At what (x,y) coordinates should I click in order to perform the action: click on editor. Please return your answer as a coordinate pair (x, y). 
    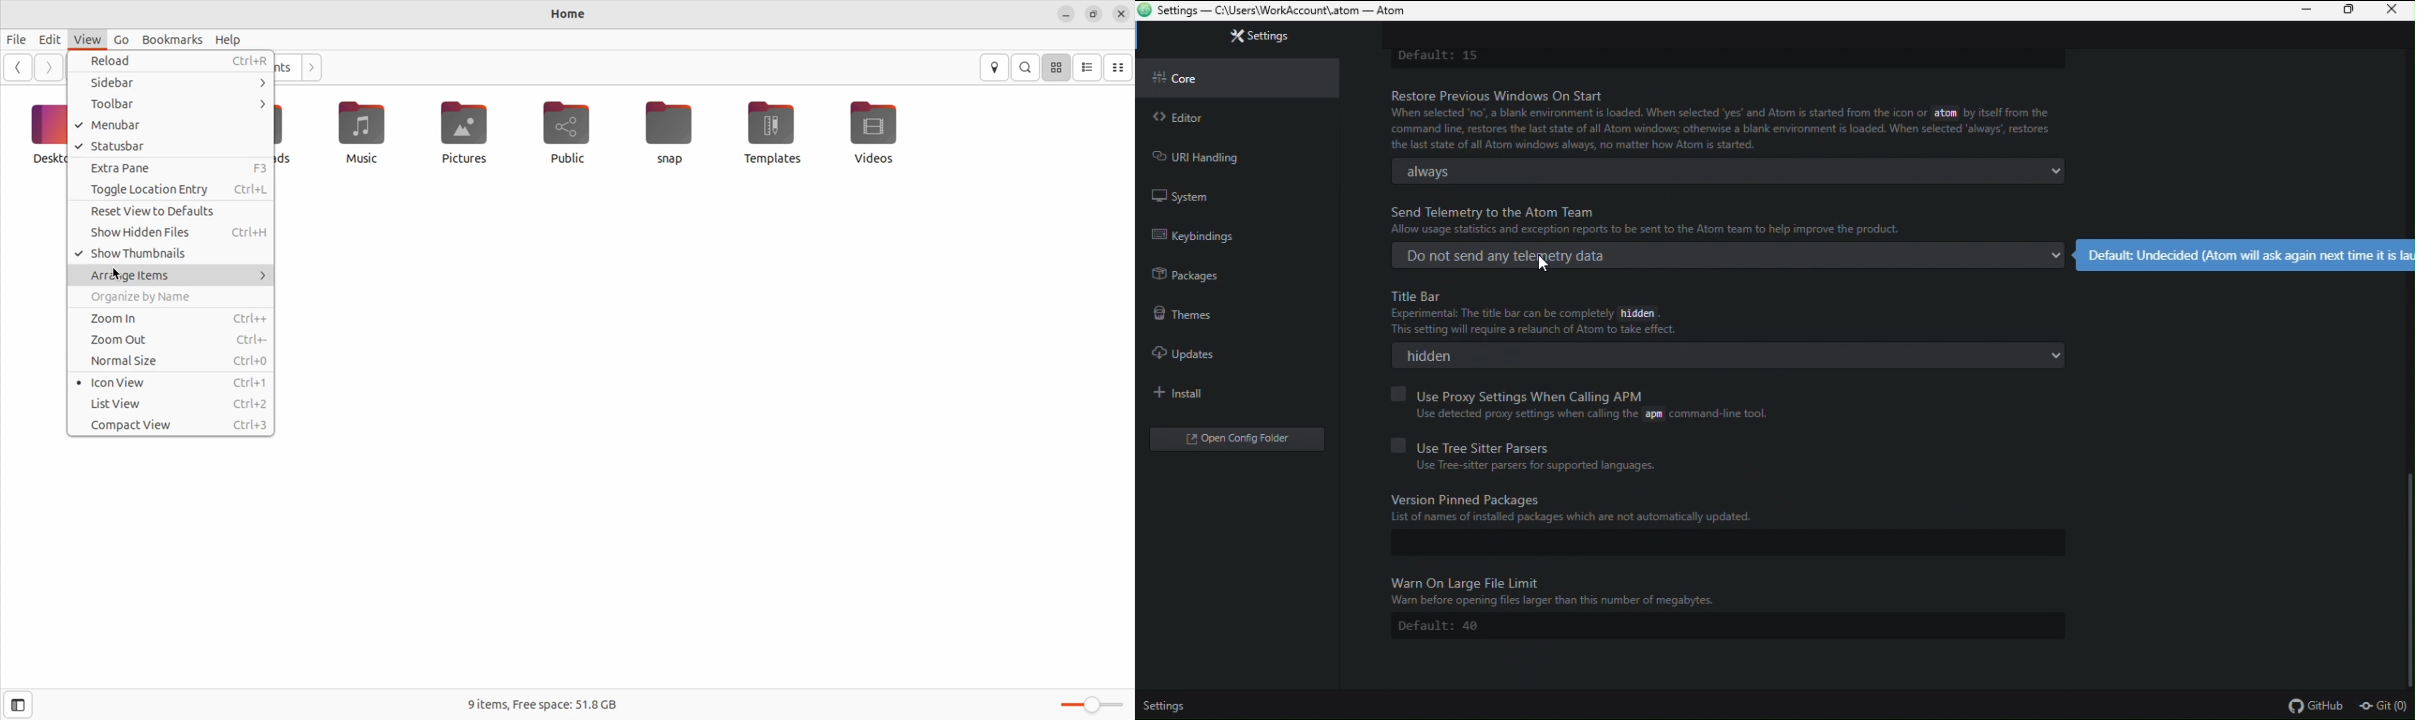
    Looking at the image, I should click on (1236, 113).